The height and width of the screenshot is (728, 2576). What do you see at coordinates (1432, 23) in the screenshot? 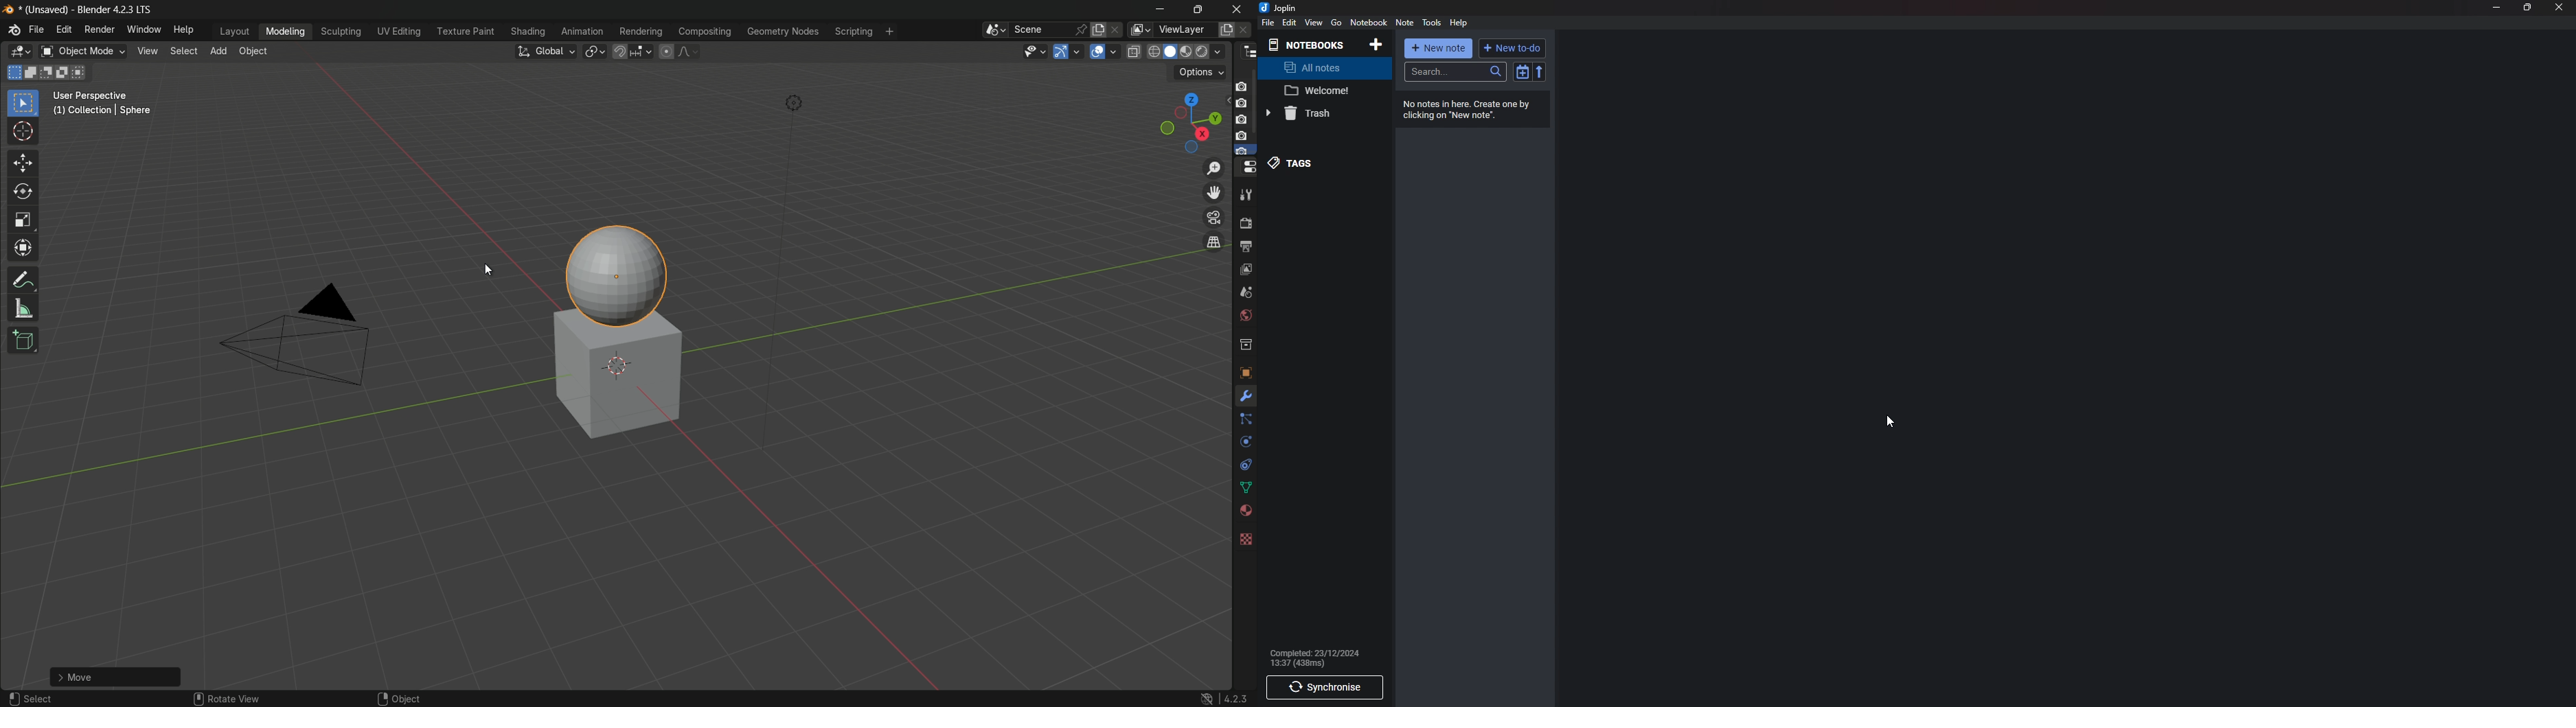
I see `Tools` at bounding box center [1432, 23].